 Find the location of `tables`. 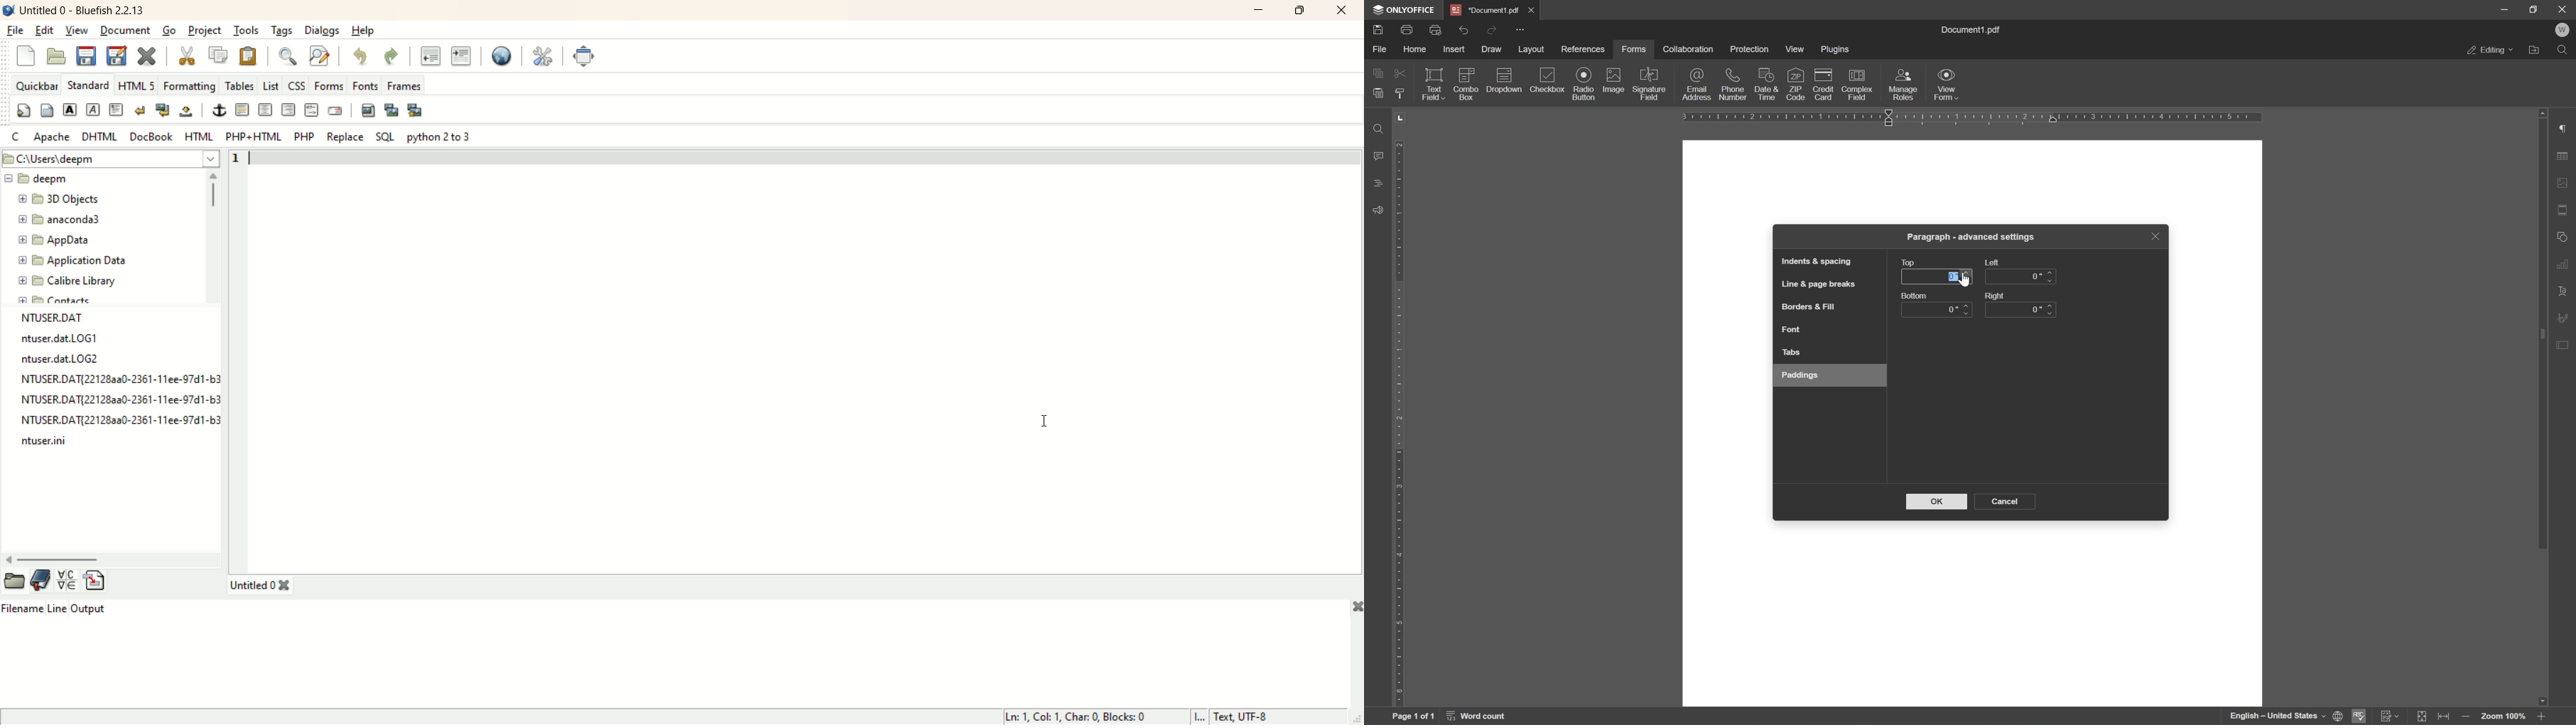

tables is located at coordinates (239, 84).